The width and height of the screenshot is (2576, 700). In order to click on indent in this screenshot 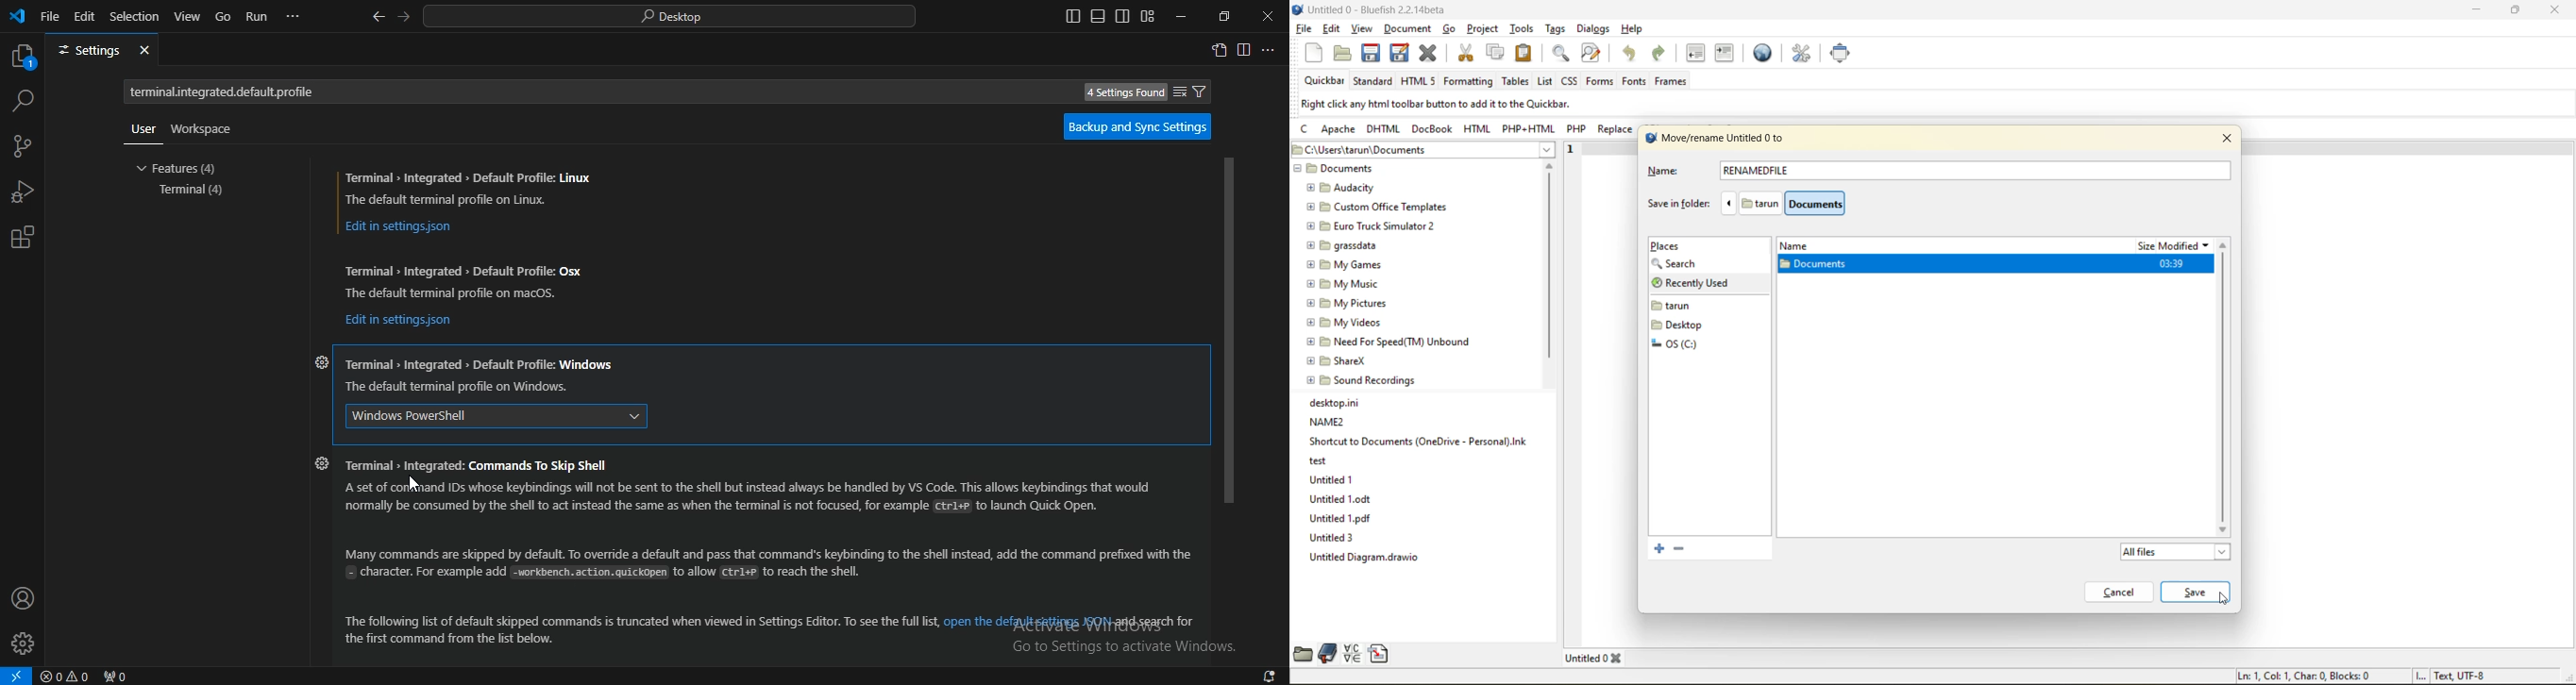, I will do `click(1725, 53)`.